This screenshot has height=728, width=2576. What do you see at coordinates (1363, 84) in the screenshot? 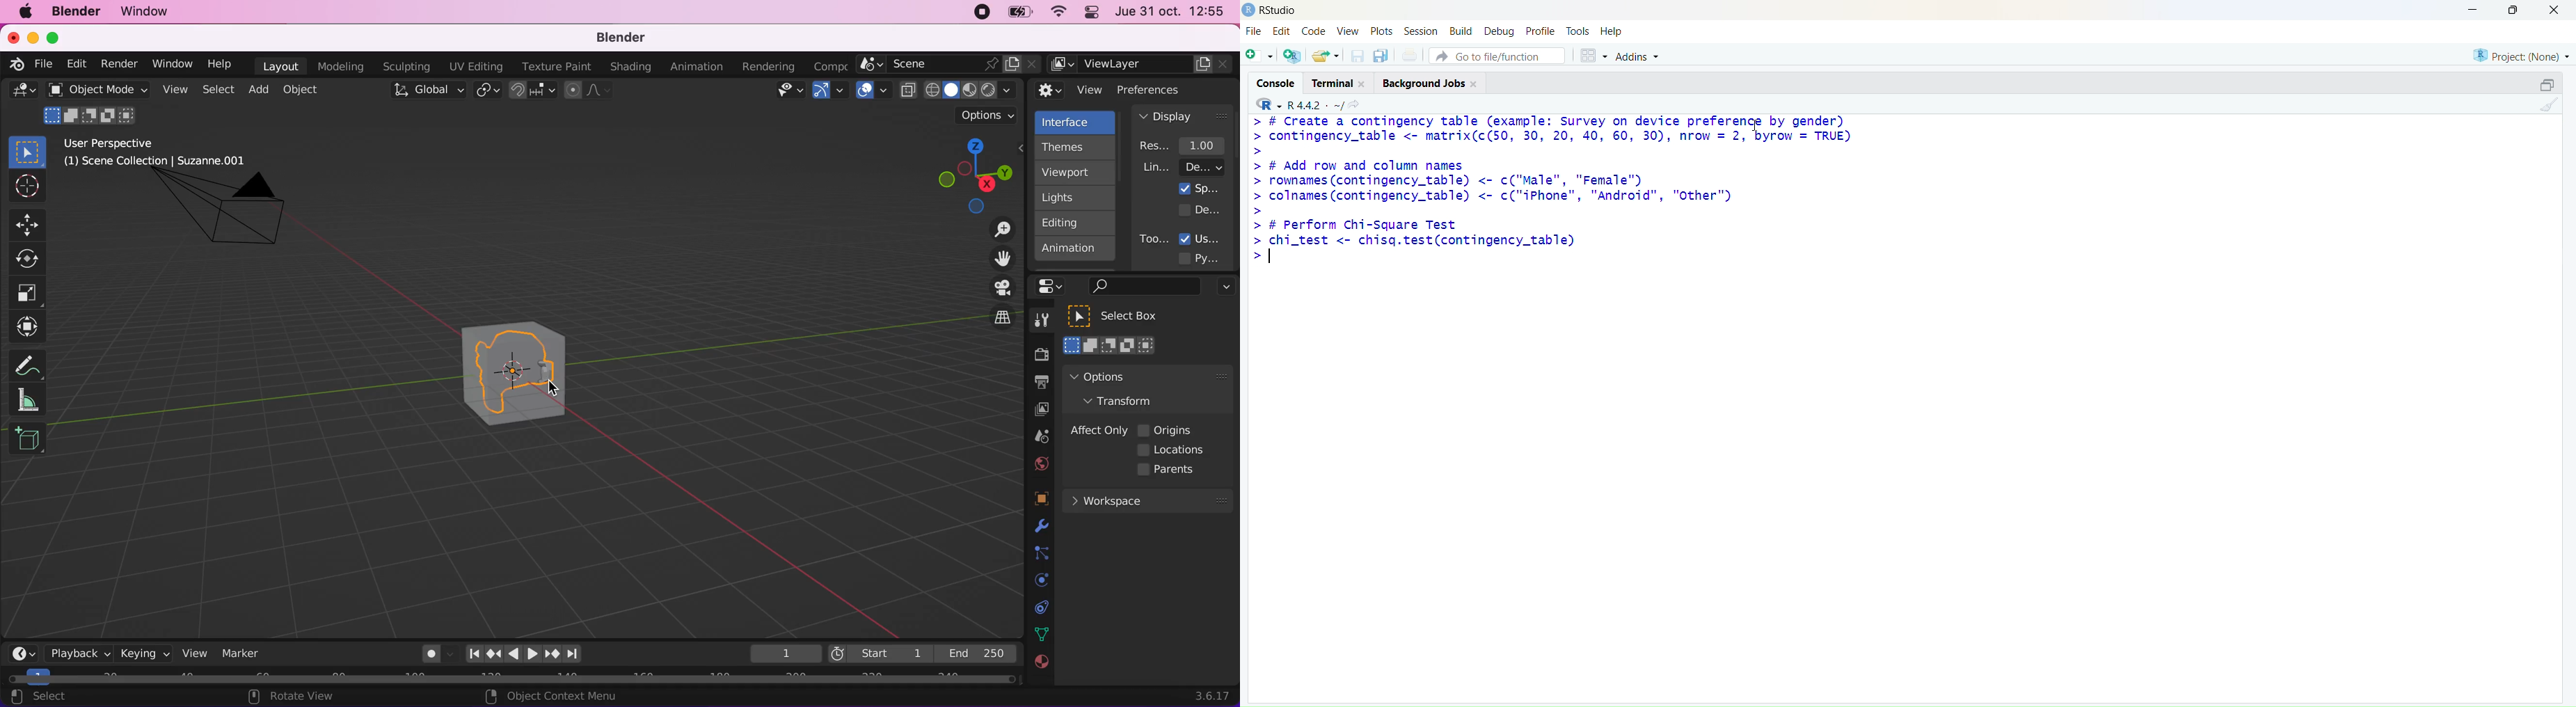
I see `close` at bounding box center [1363, 84].